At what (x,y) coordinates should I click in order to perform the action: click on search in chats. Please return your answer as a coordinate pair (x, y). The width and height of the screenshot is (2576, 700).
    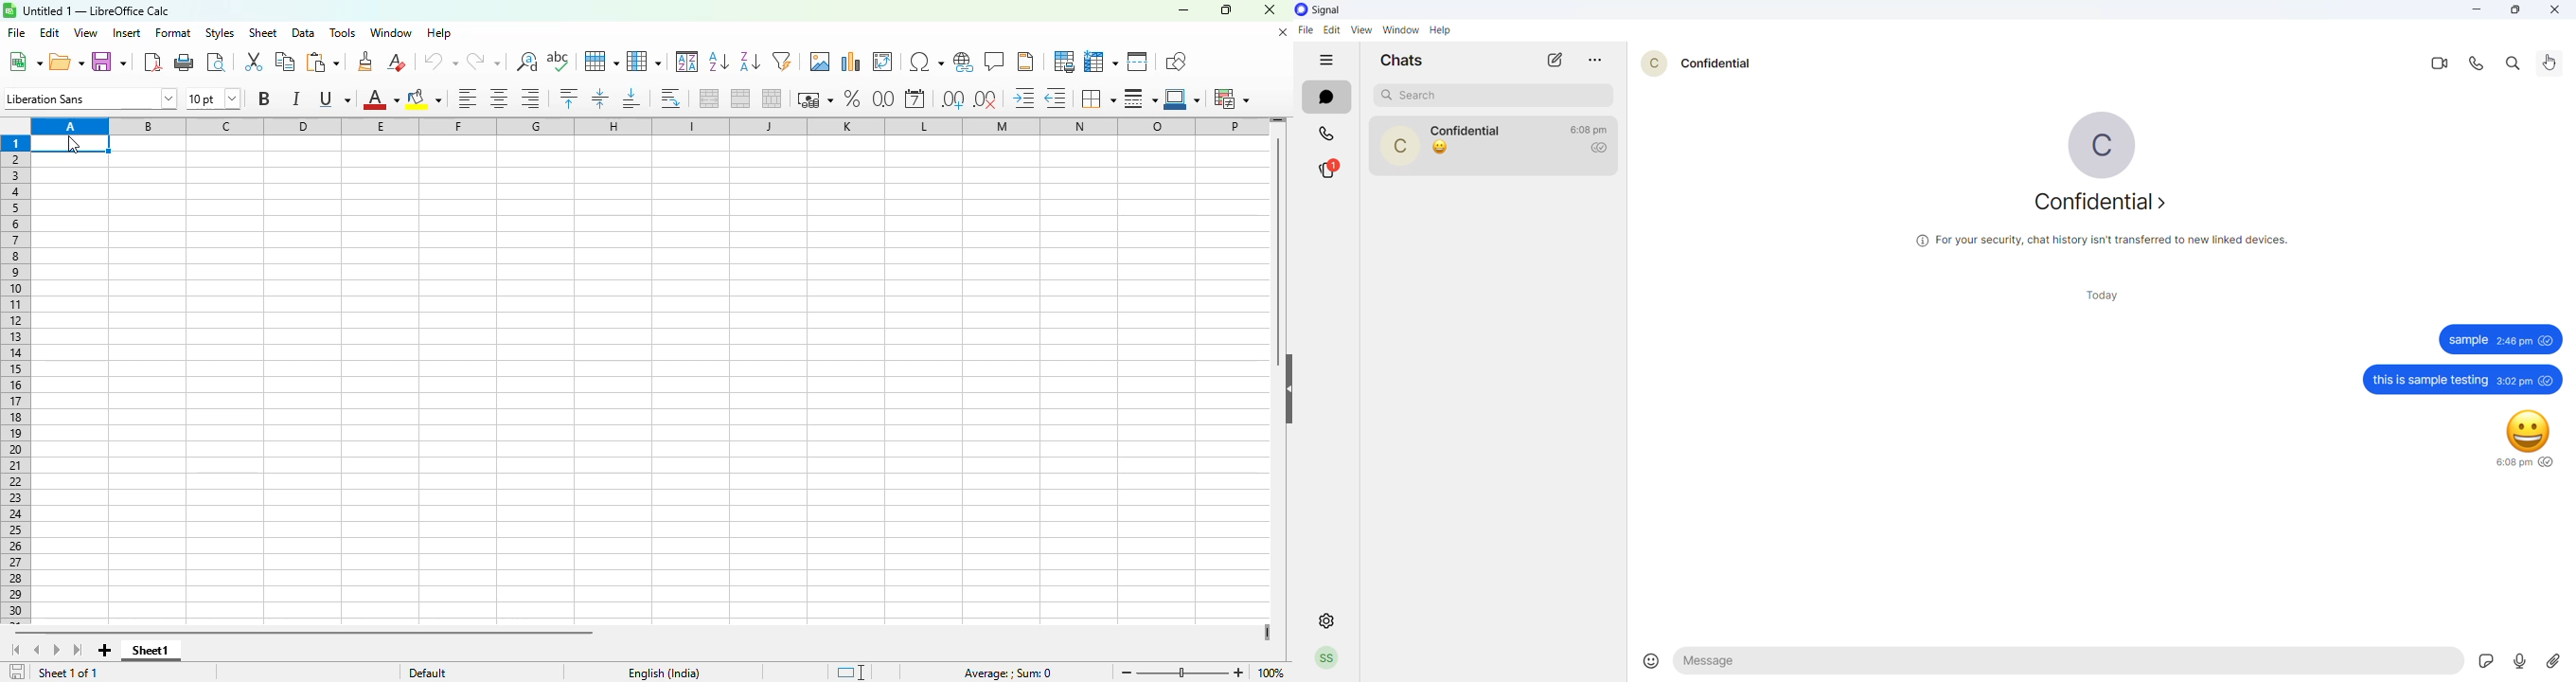
    Looking at the image, I should click on (2515, 61).